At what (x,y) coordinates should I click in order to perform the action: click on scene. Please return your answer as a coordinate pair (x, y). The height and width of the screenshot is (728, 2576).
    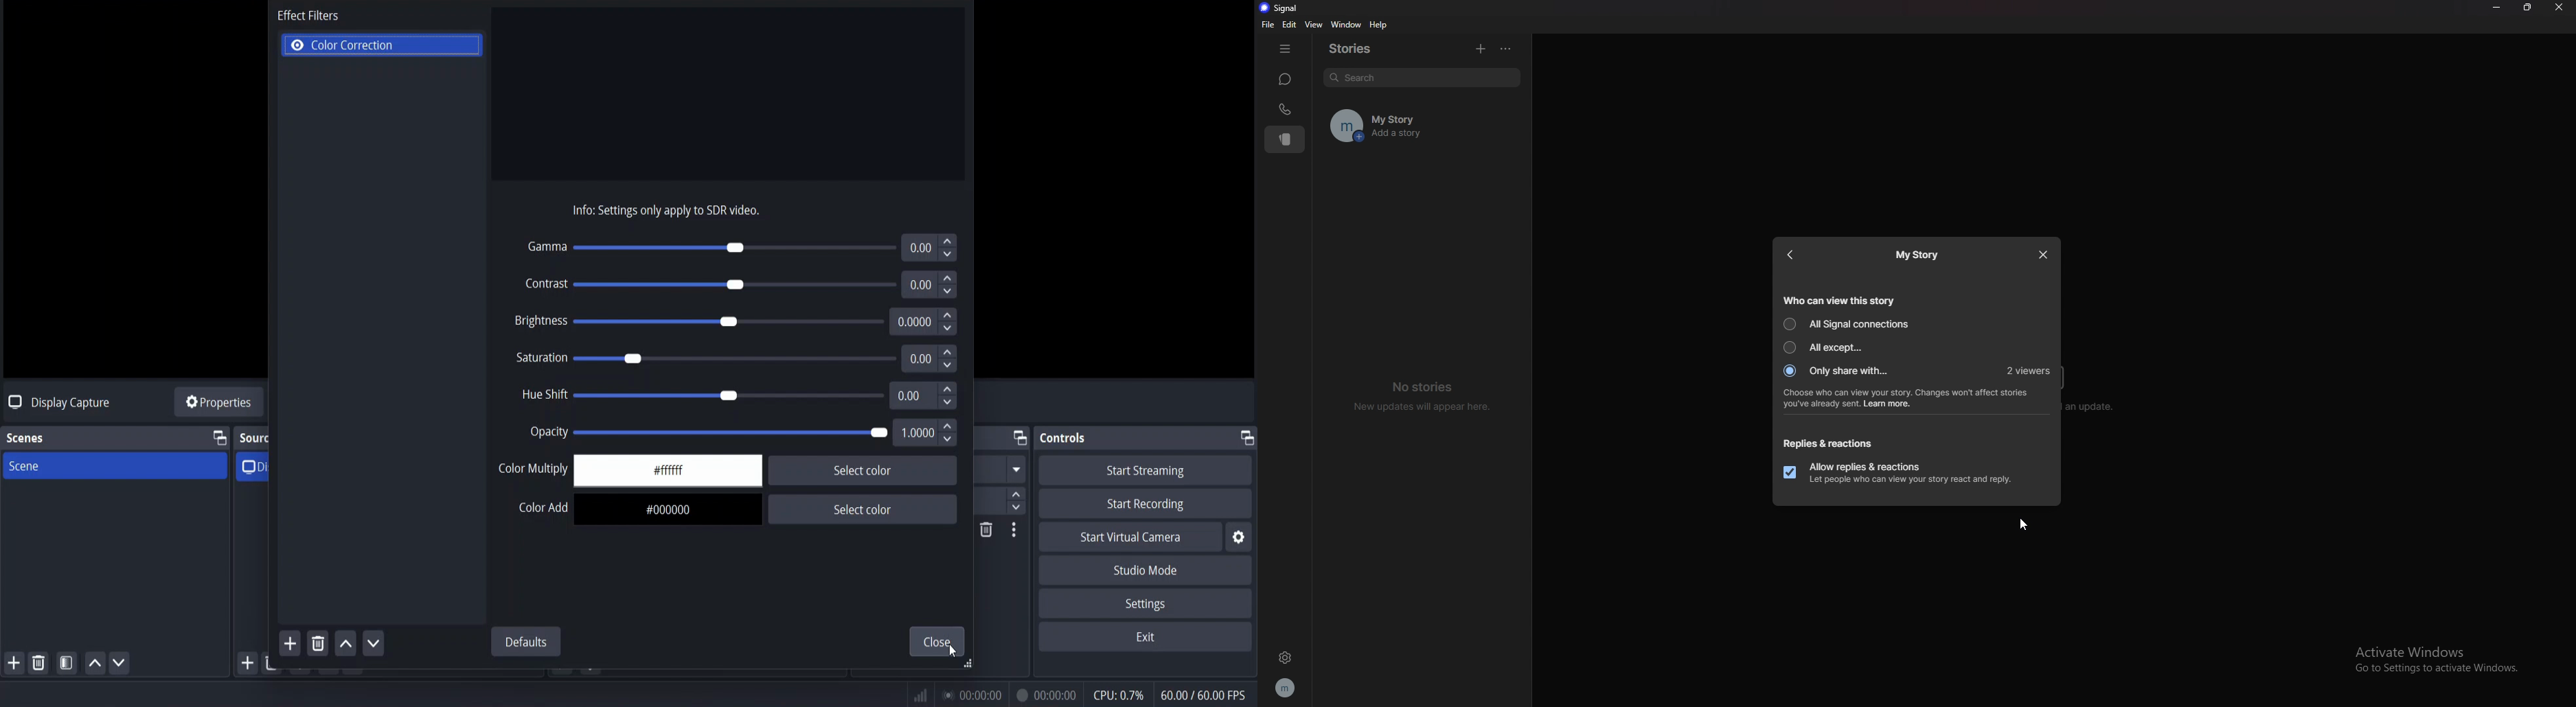
    Looking at the image, I should click on (24, 467).